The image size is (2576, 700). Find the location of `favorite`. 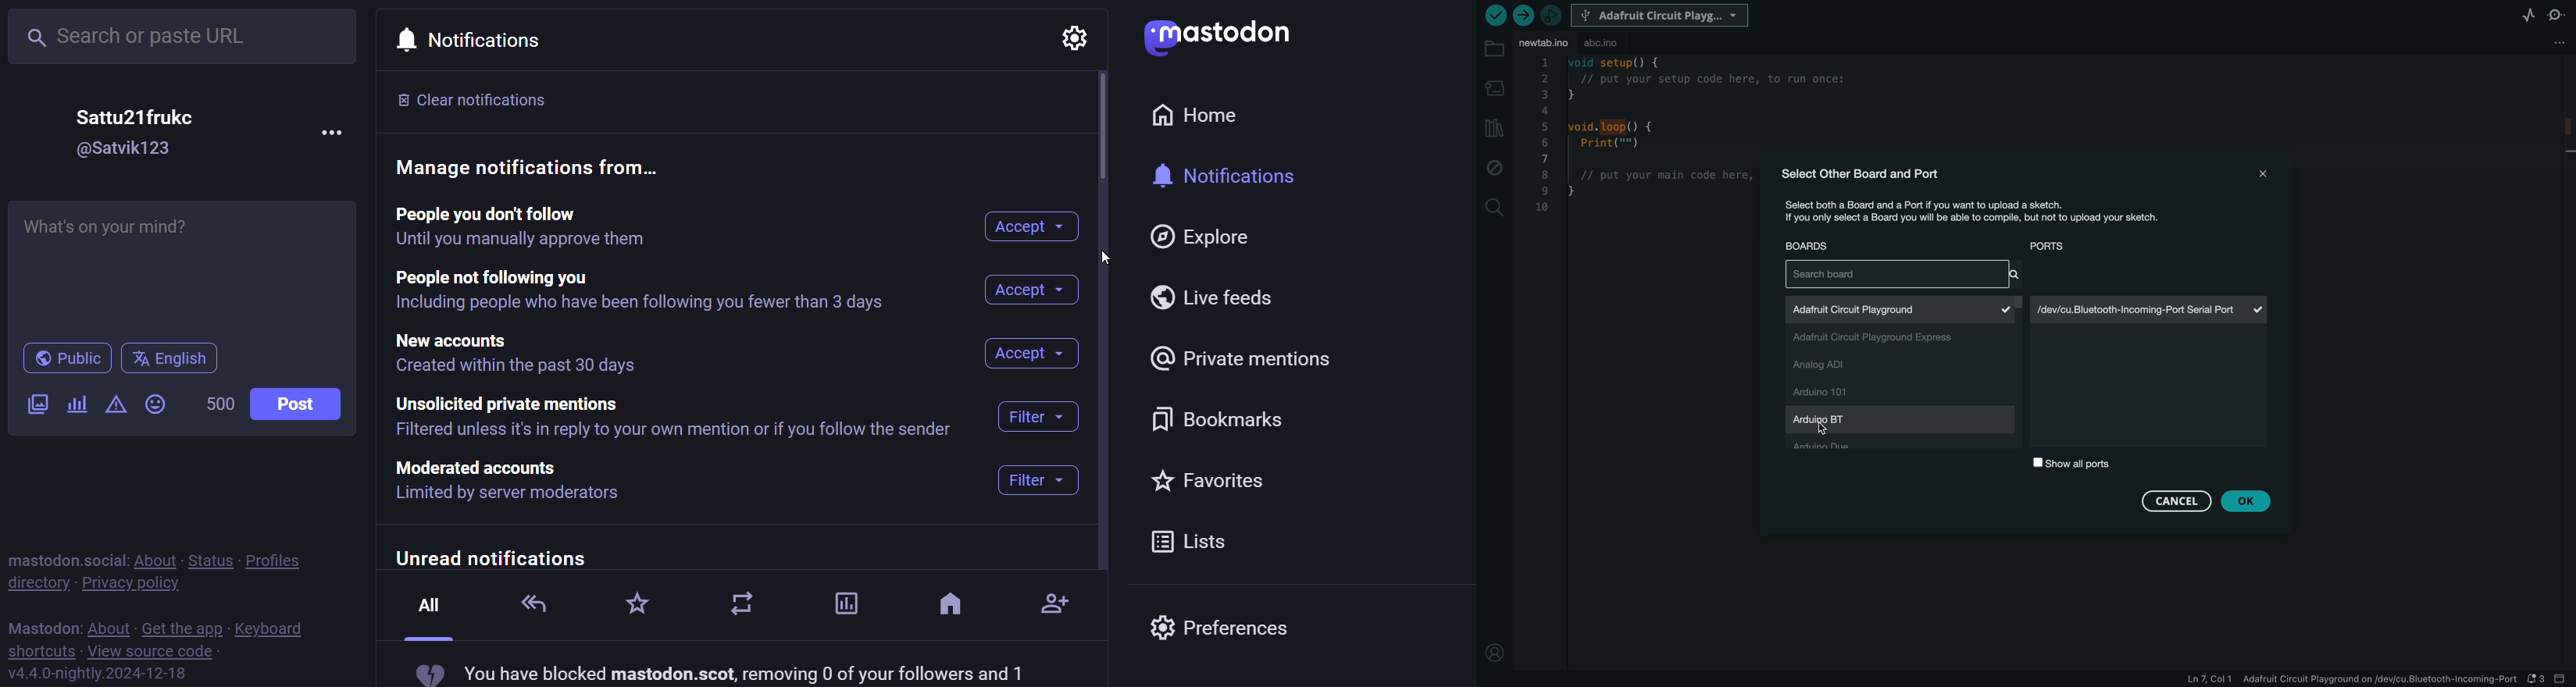

favorite is located at coordinates (636, 605).